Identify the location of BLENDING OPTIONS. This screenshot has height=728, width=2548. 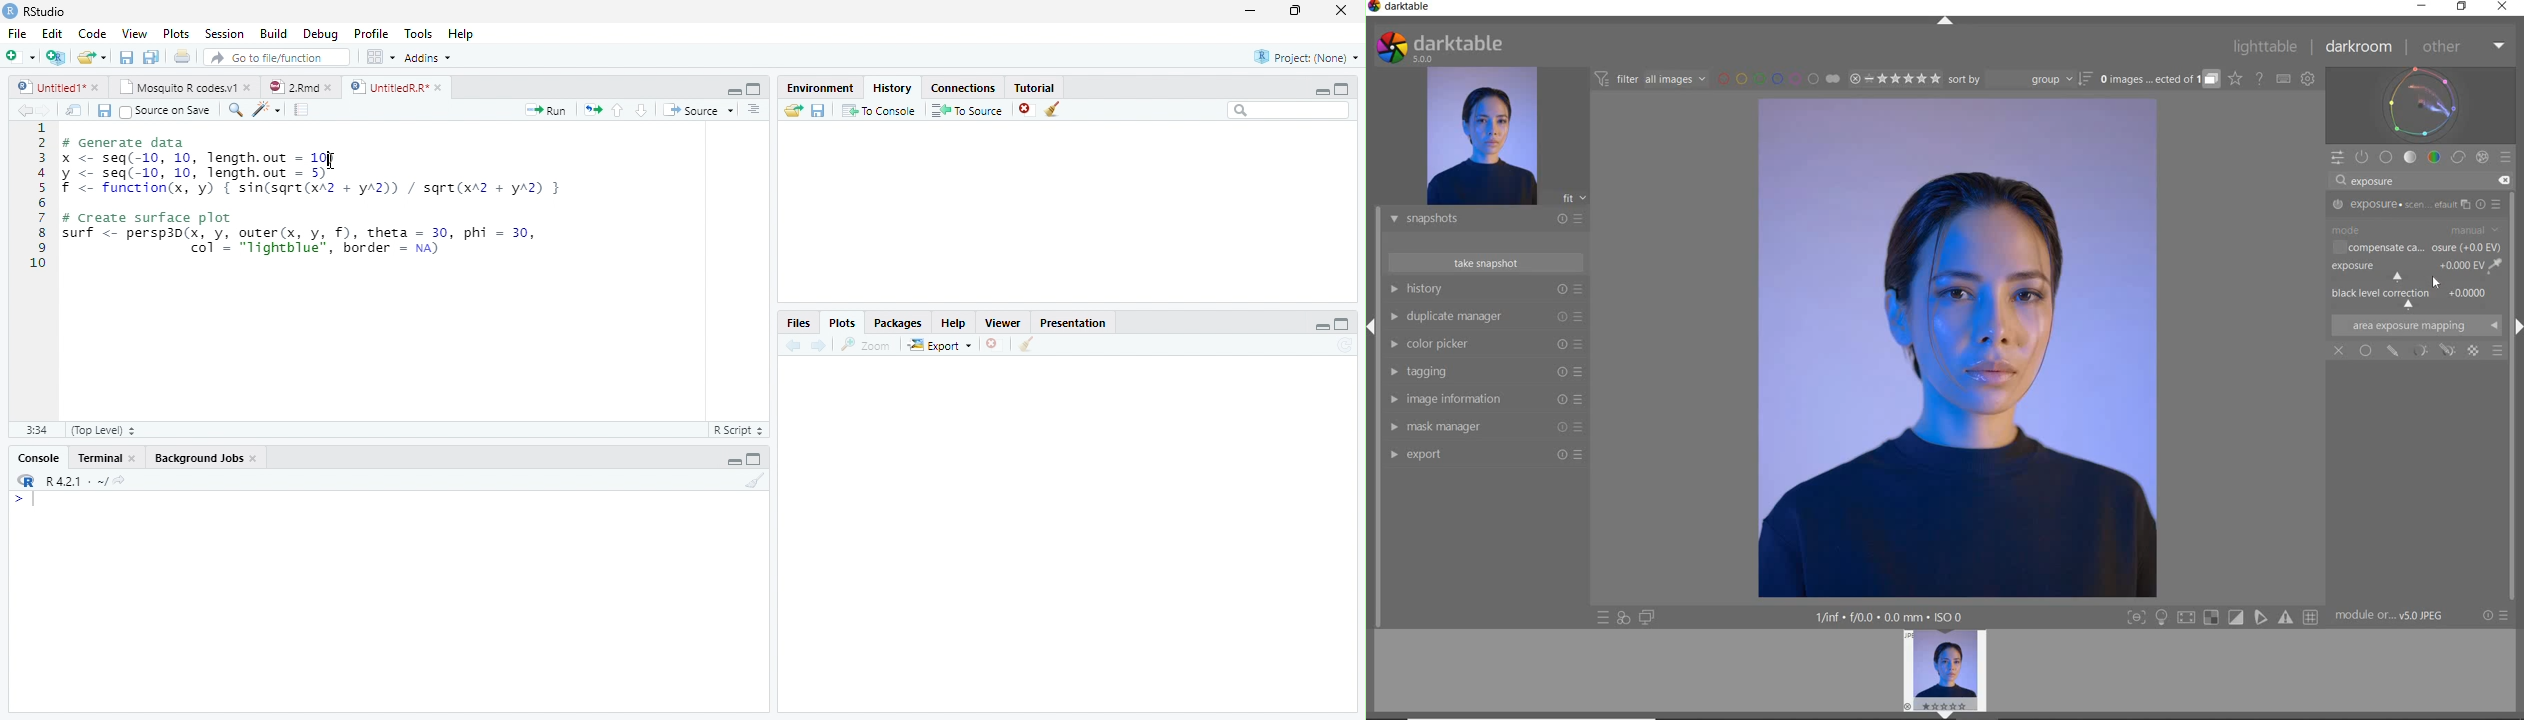
(2498, 351).